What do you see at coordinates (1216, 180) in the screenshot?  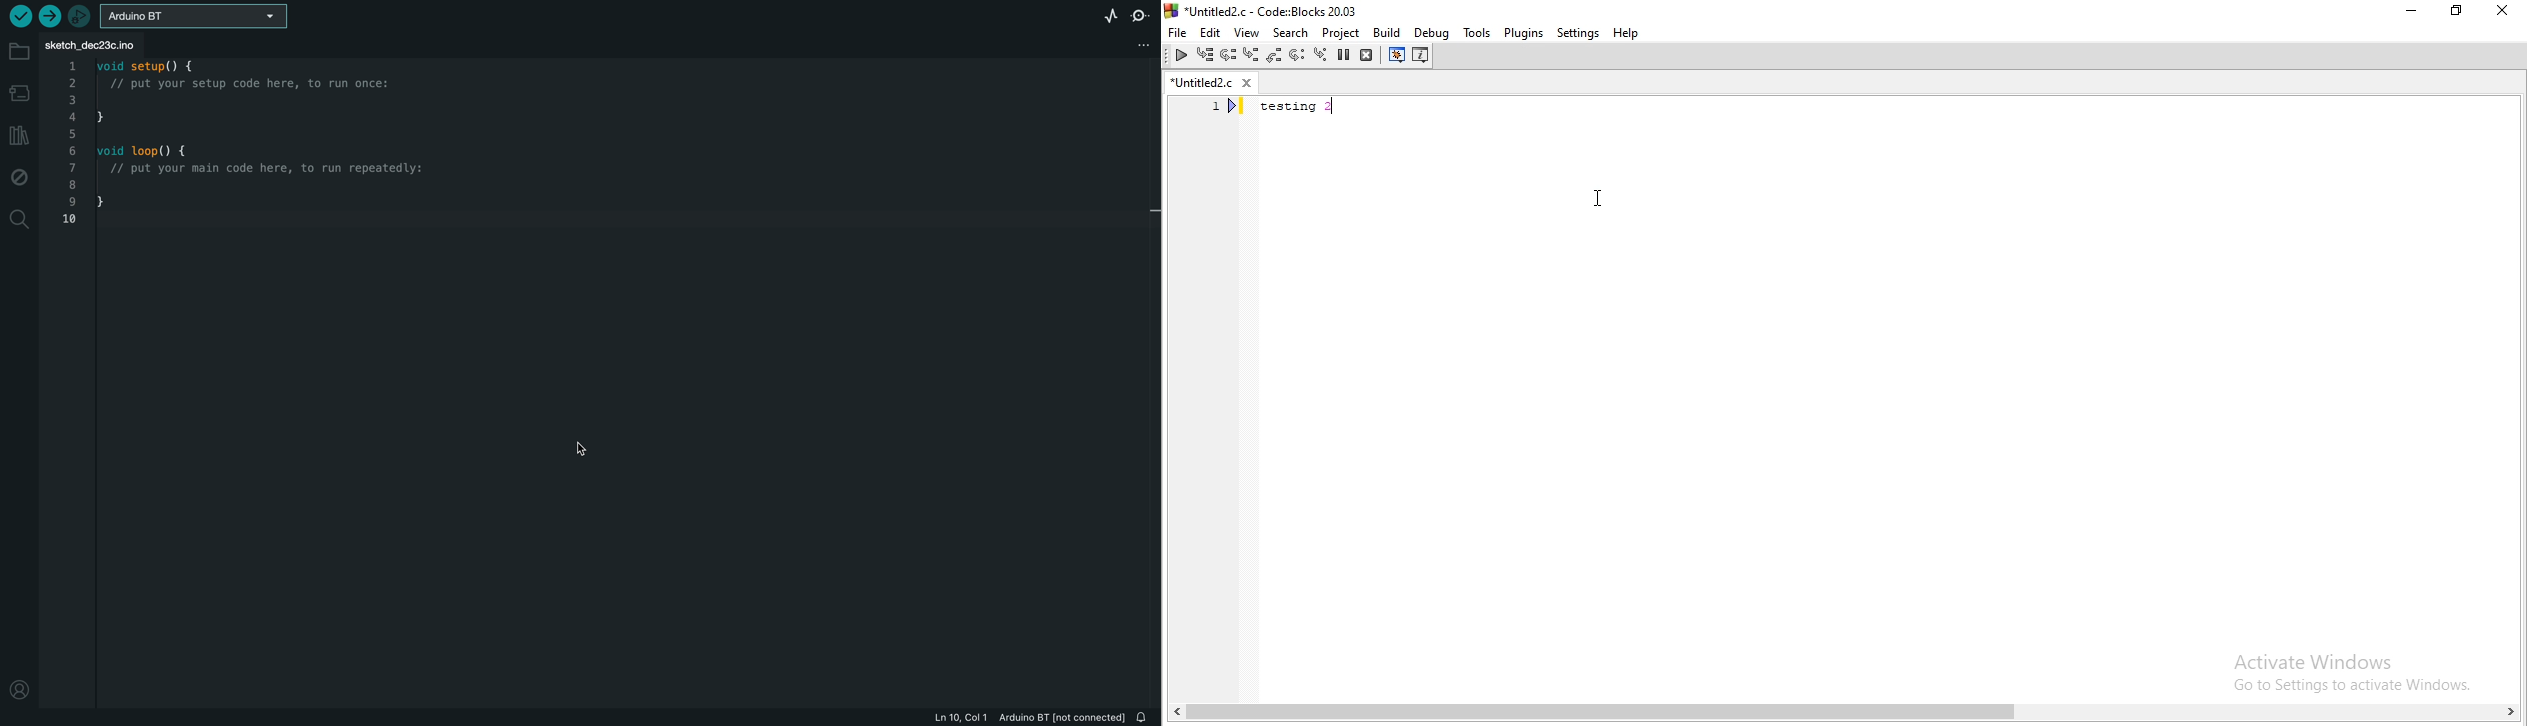 I see `line number` at bounding box center [1216, 180].